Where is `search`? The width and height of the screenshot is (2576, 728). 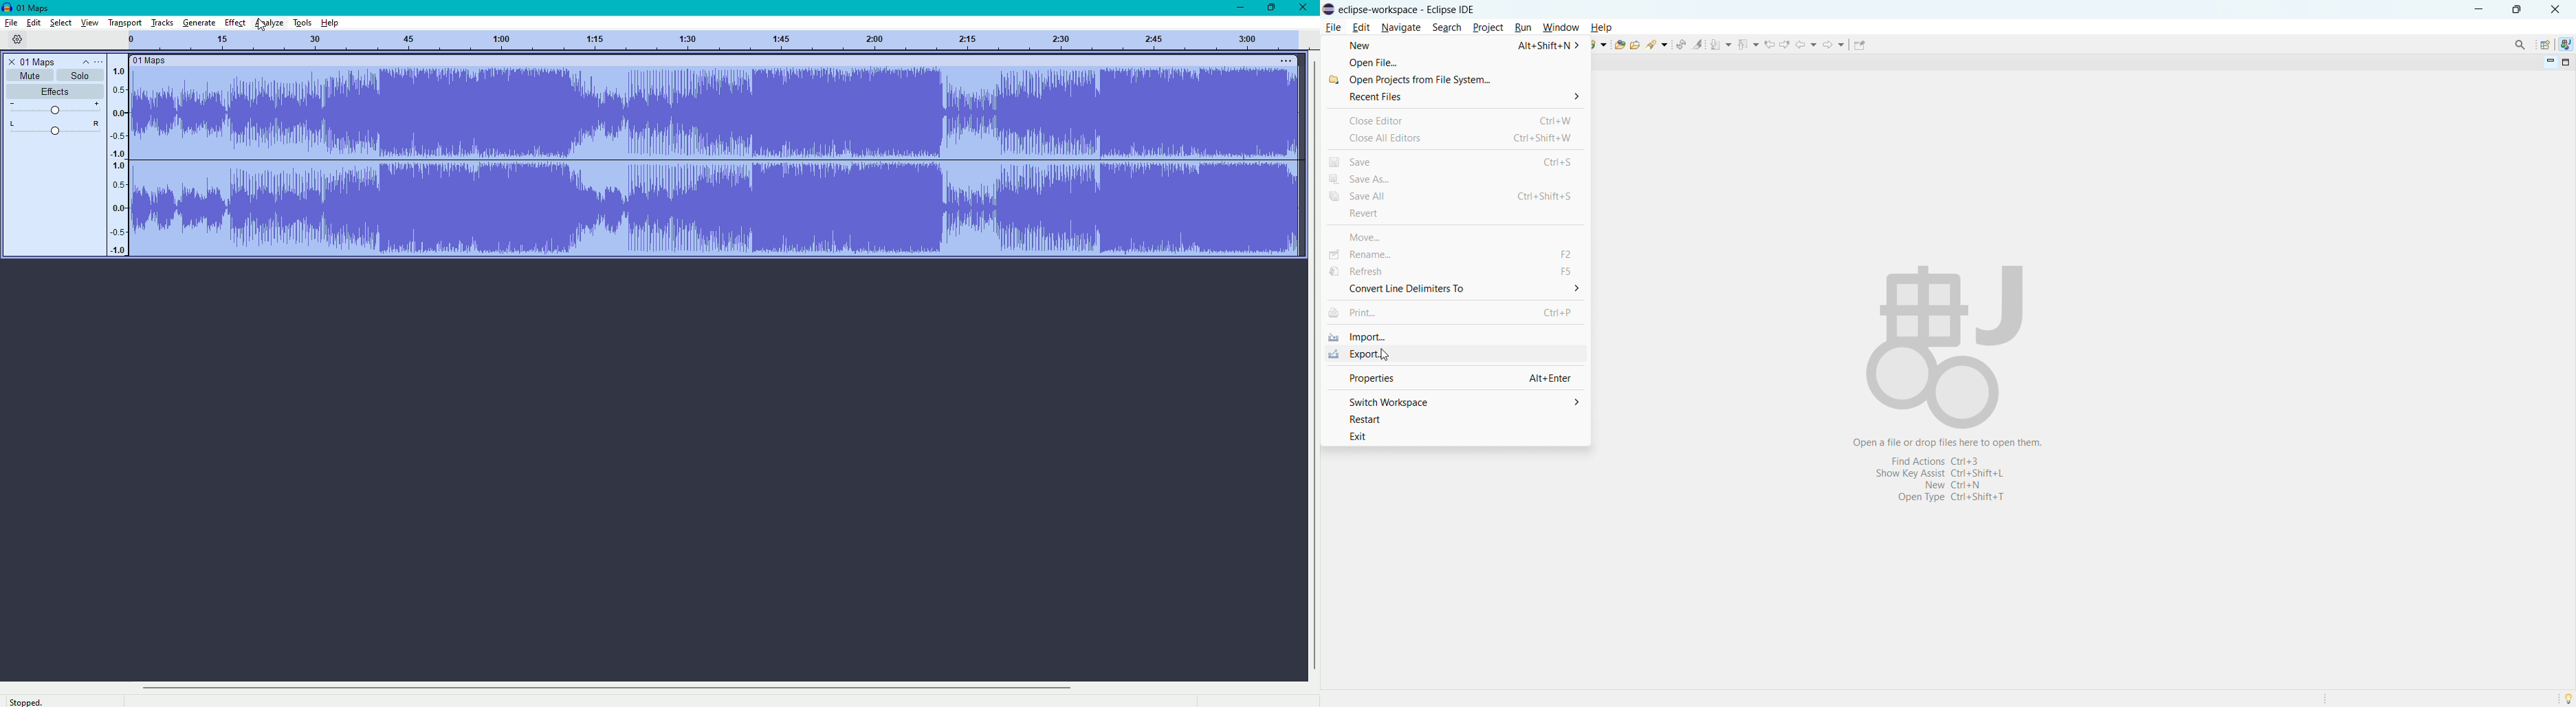 search is located at coordinates (1447, 27).